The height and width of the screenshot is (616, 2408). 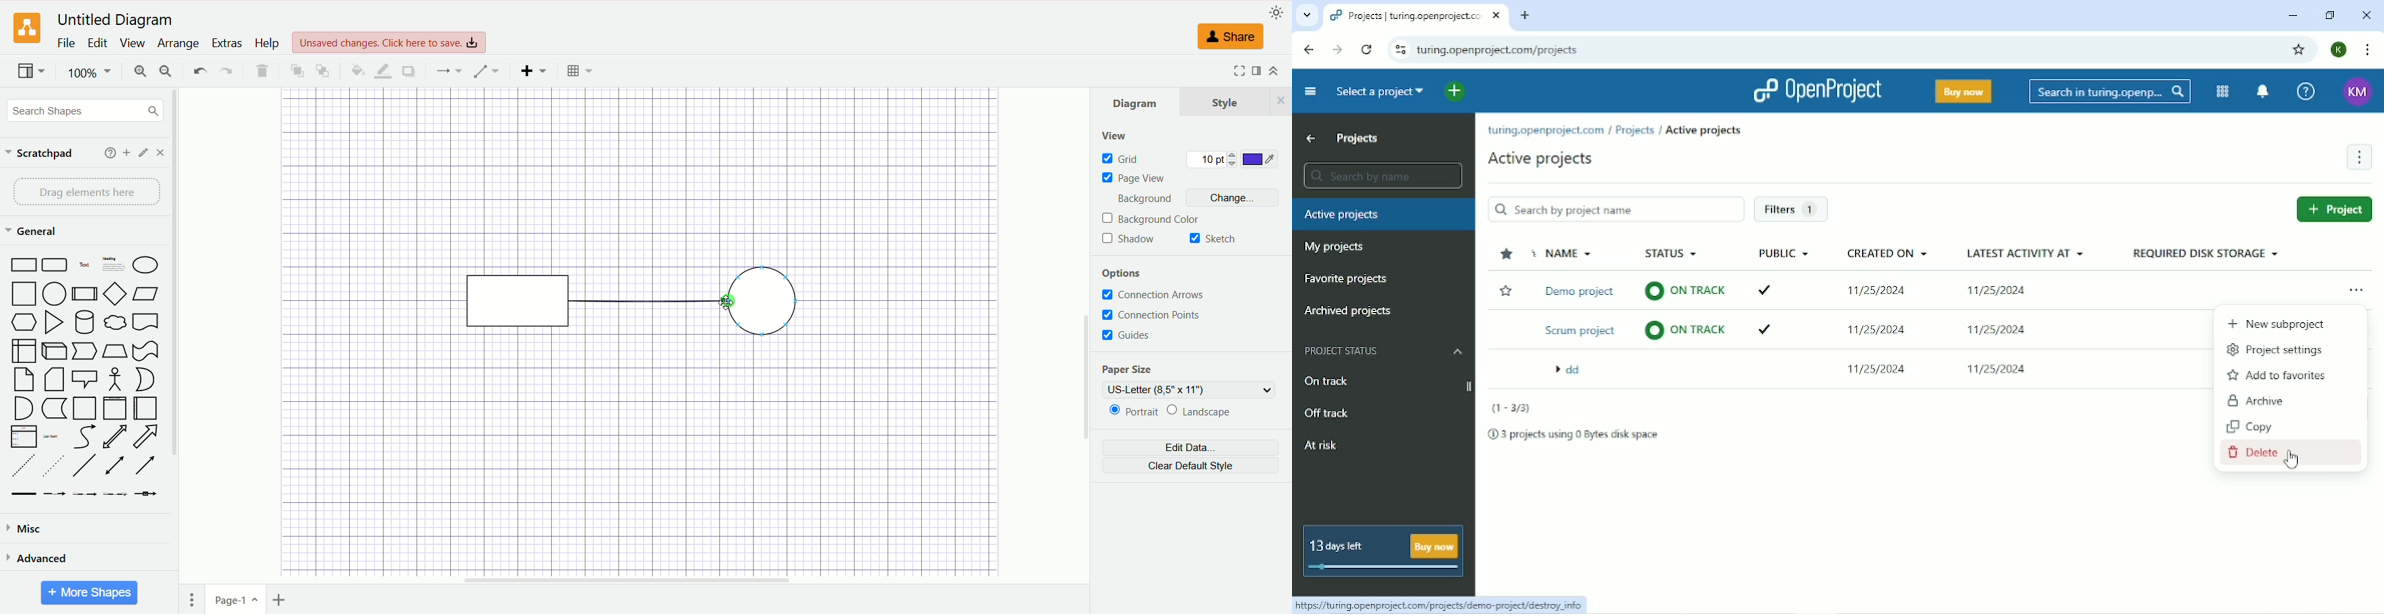 What do you see at coordinates (149, 496) in the screenshot?
I see `Connector with Icon Symbol` at bounding box center [149, 496].